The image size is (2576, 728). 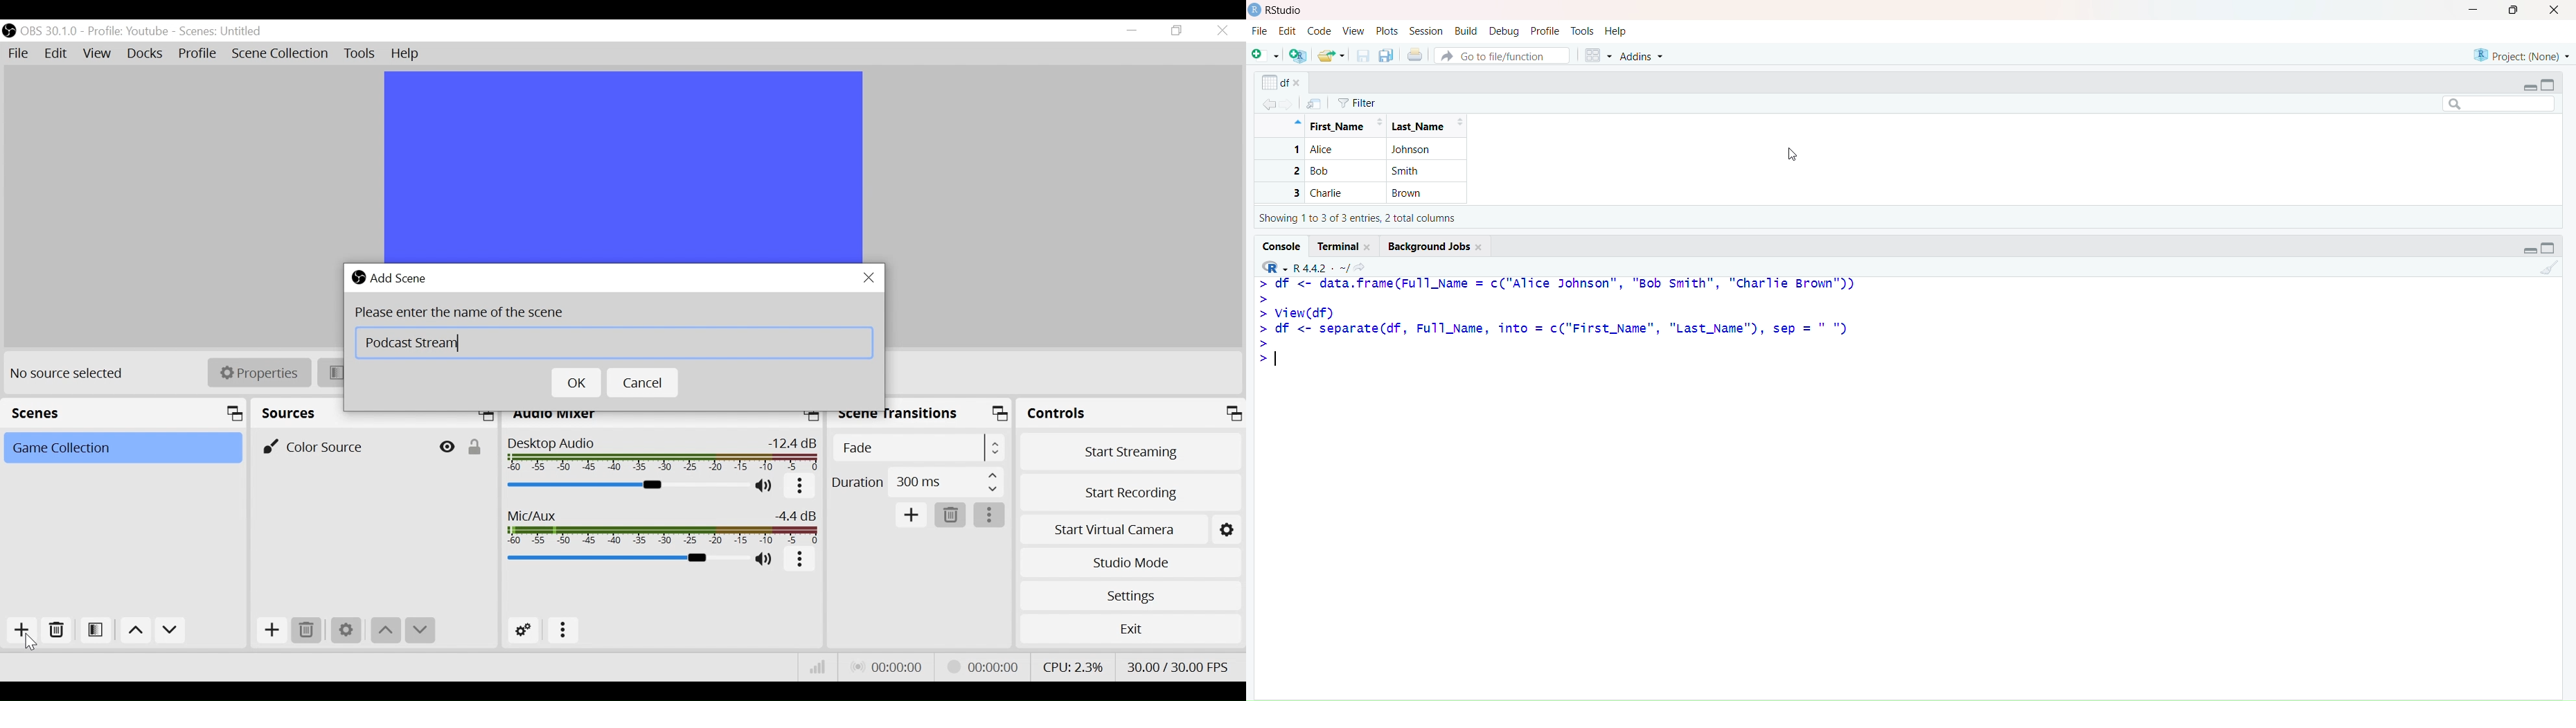 What do you see at coordinates (97, 632) in the screenshot?
I see `Open Scene Filter` at bounding box center [97, 632].